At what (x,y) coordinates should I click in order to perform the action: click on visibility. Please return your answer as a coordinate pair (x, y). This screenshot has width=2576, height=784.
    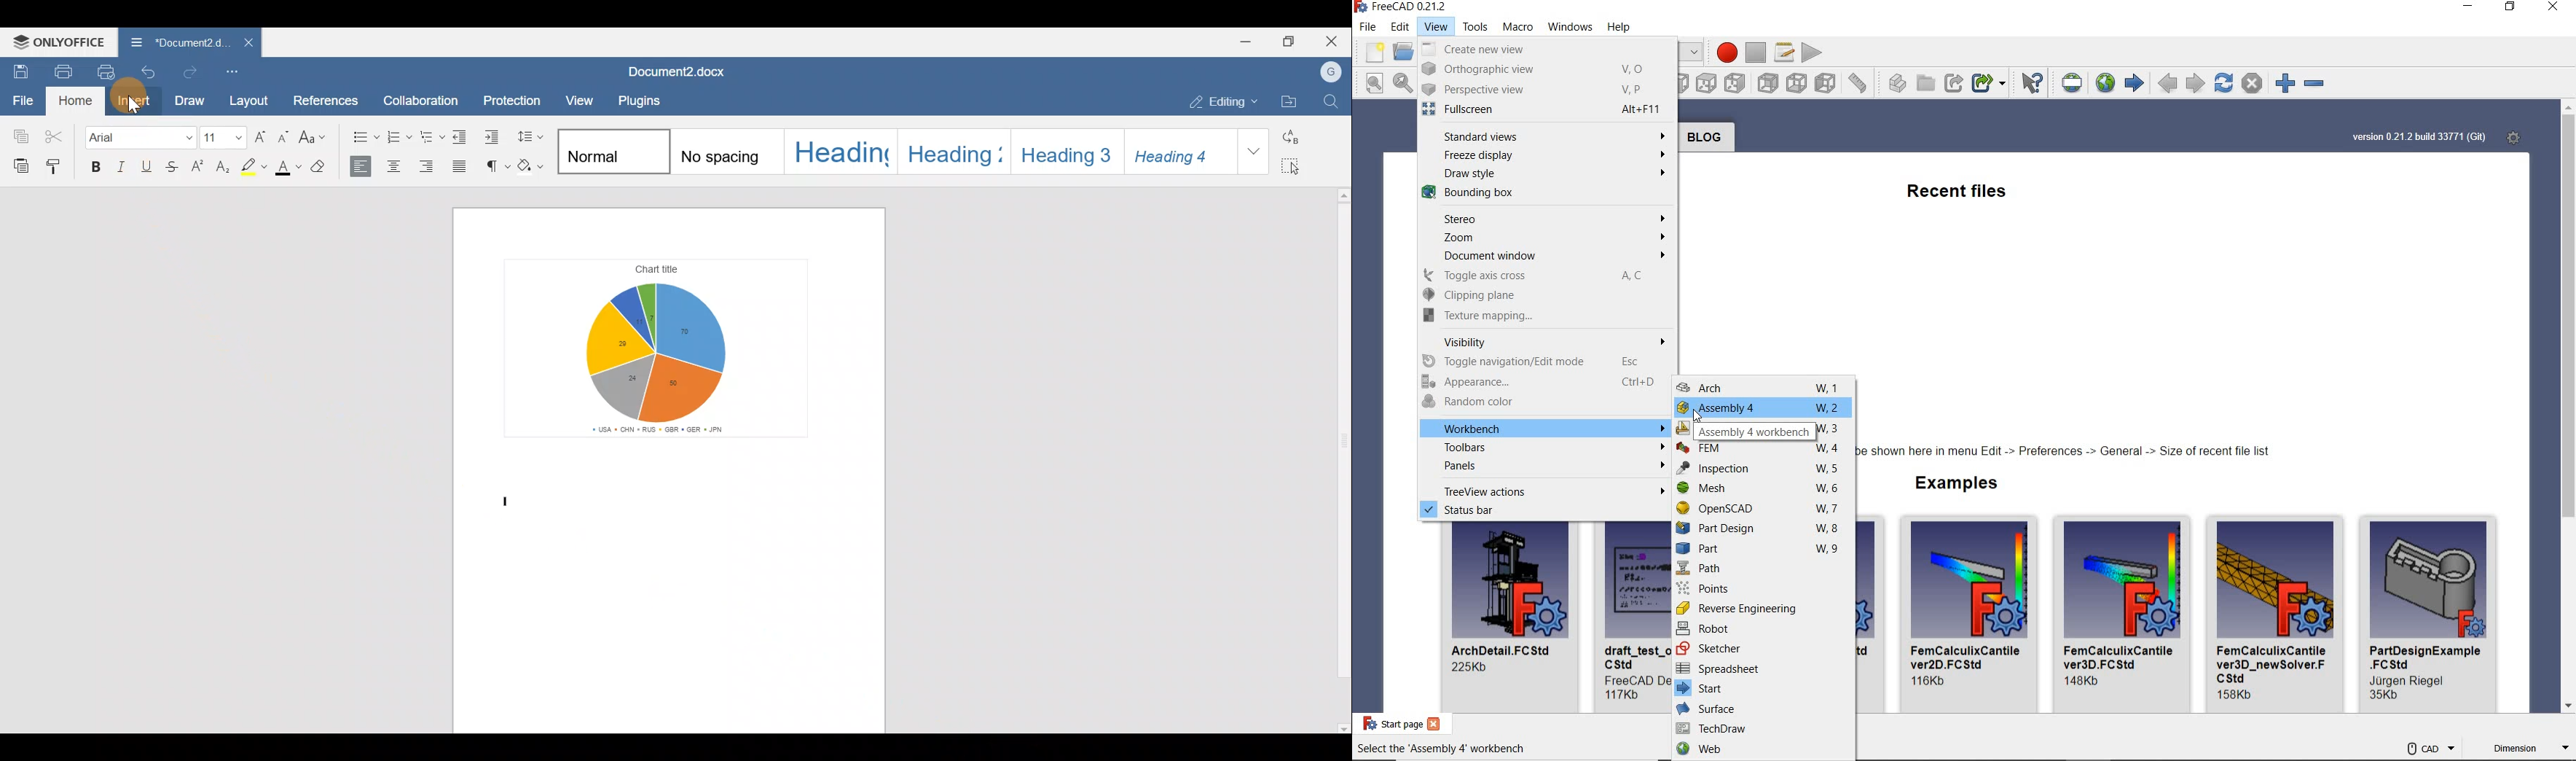
    Looking at the image, I should click on (1547, 340).